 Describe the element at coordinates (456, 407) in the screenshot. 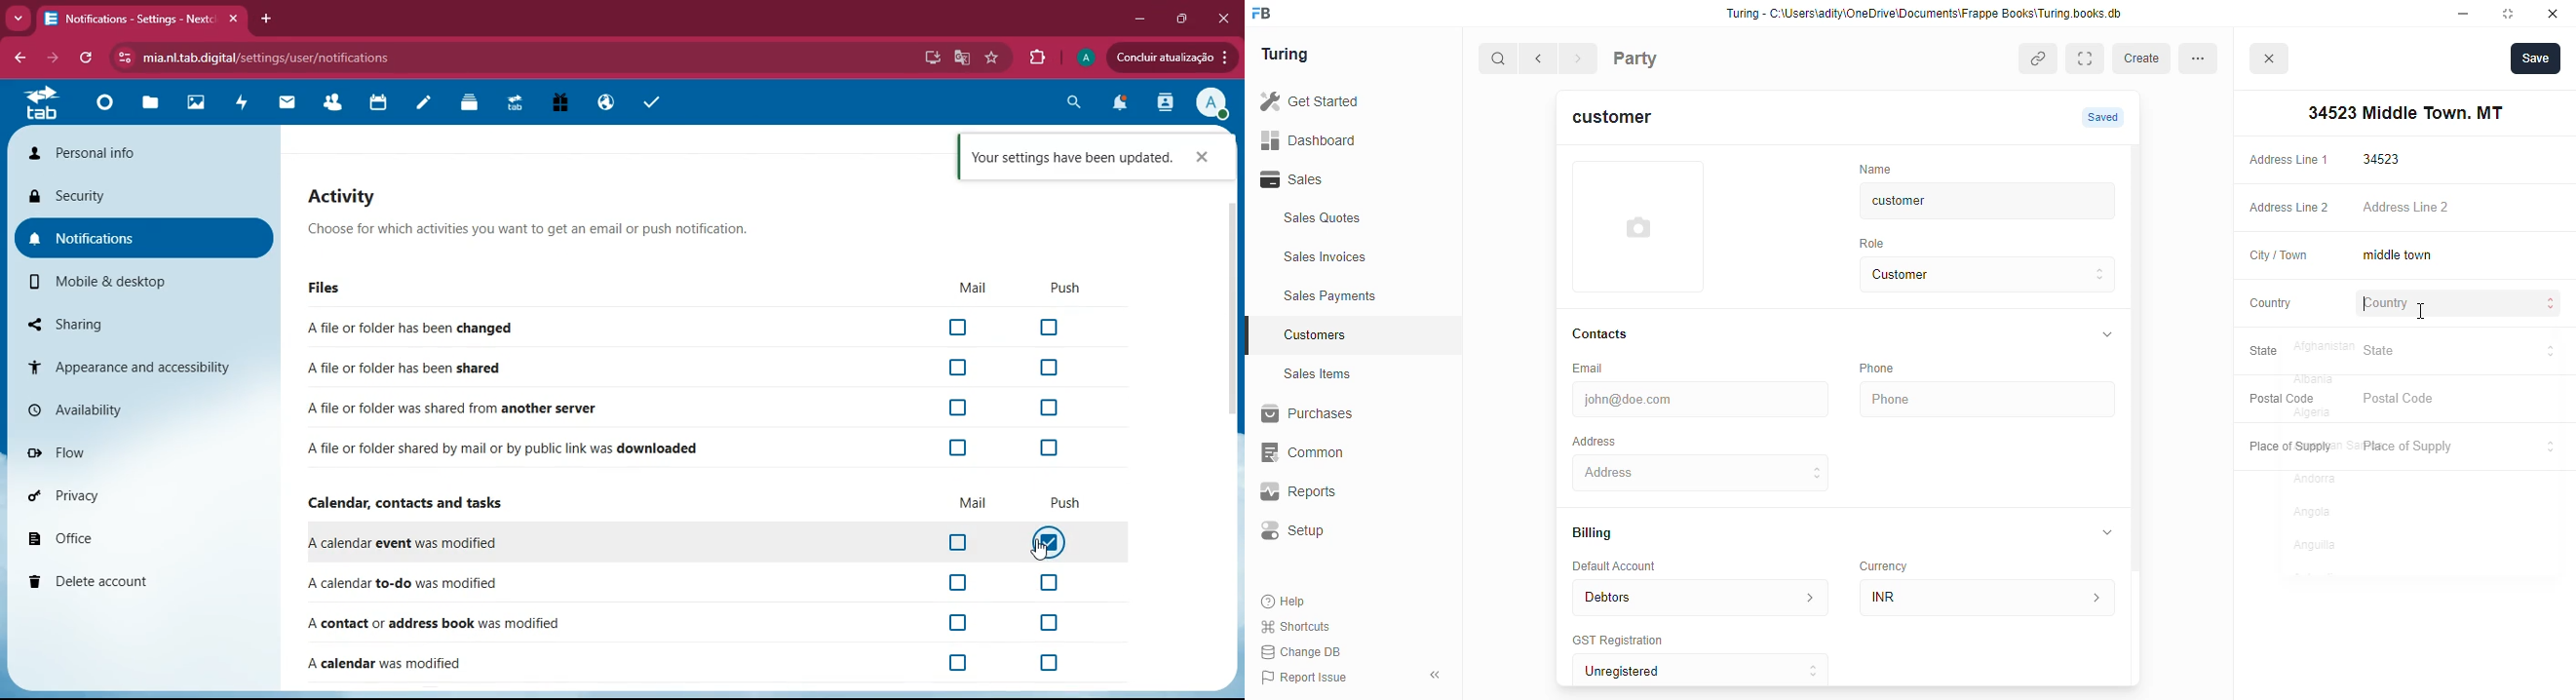

I see `A file or folder was shared from another server` at that location.